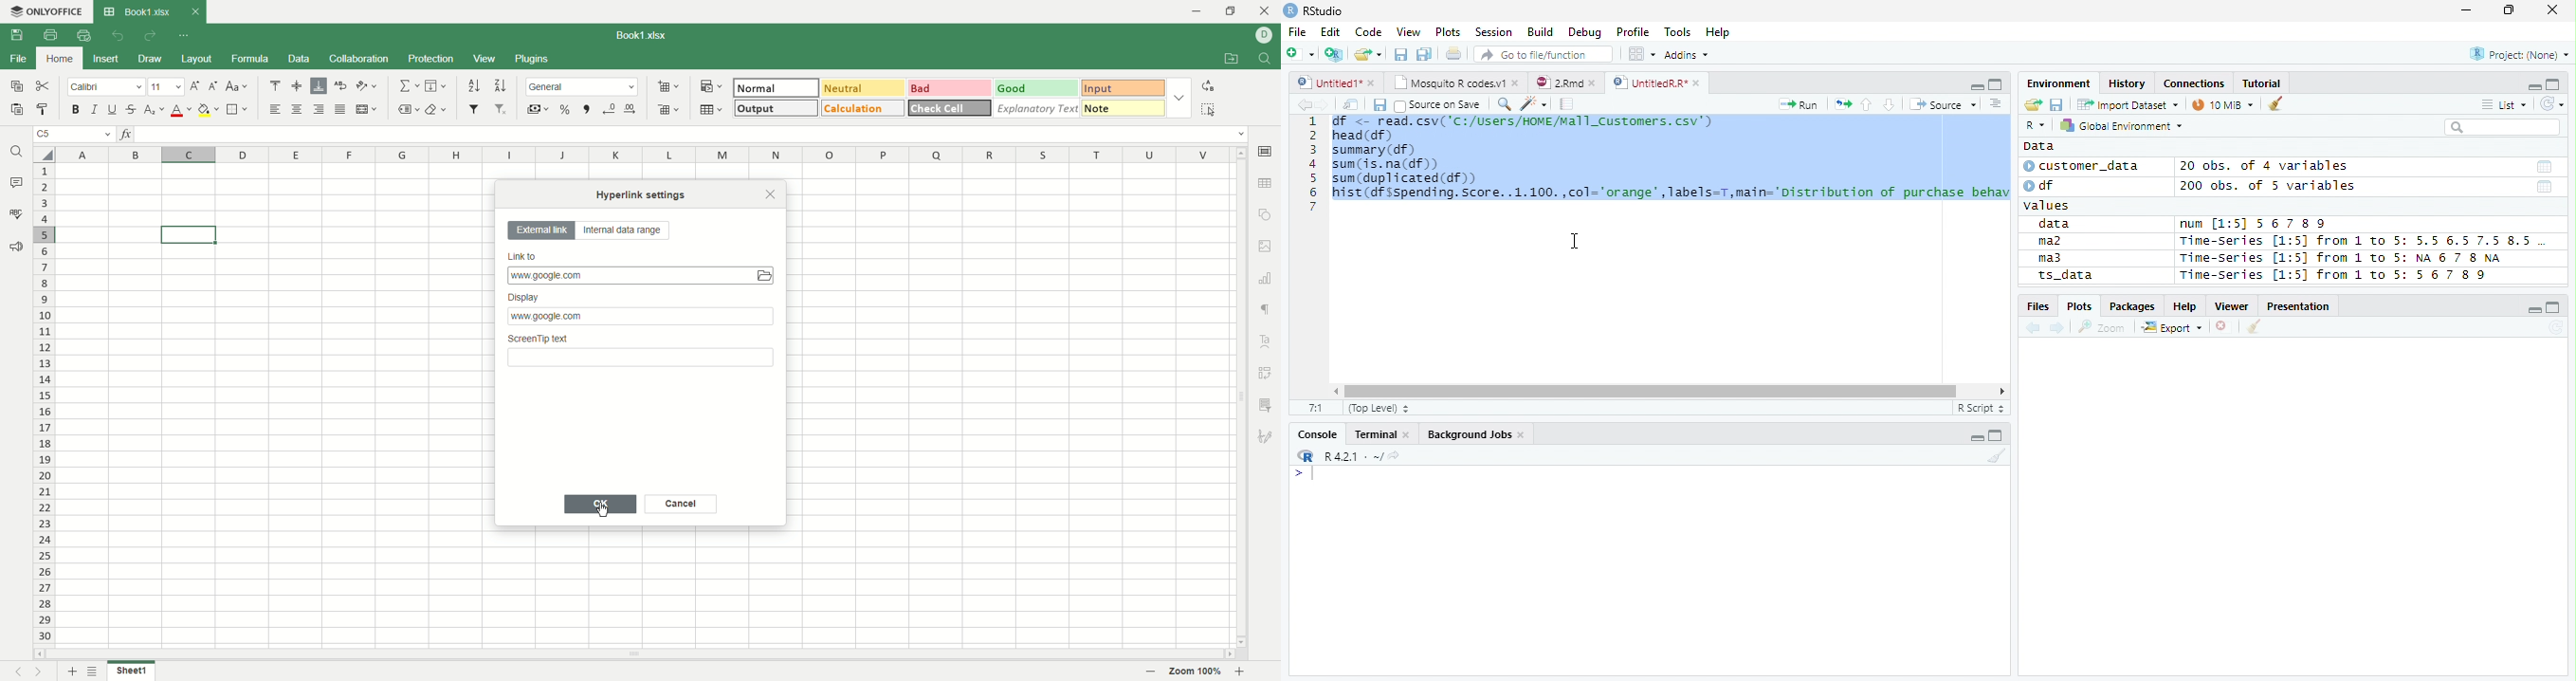  What do you see at coordinates (1296, 31) in the screenshot?
I see `File` at bounding box center [1296, 31].